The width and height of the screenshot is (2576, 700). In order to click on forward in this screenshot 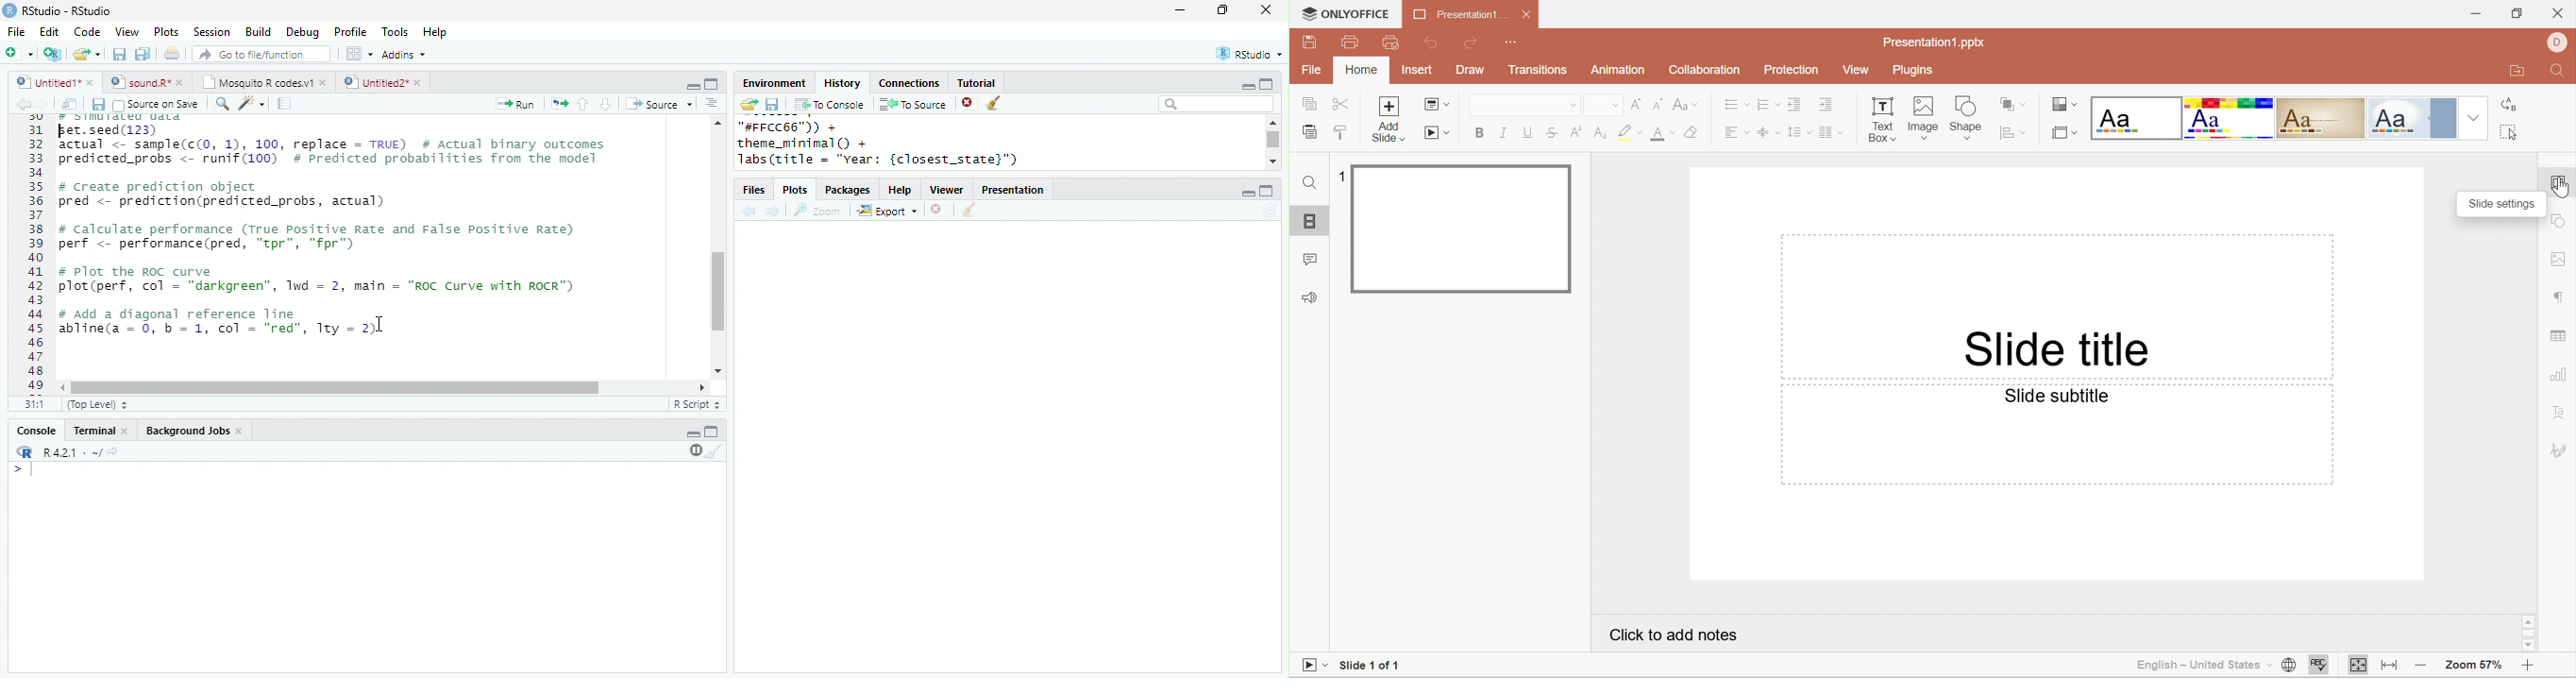, I will do `click(774, 212)`.